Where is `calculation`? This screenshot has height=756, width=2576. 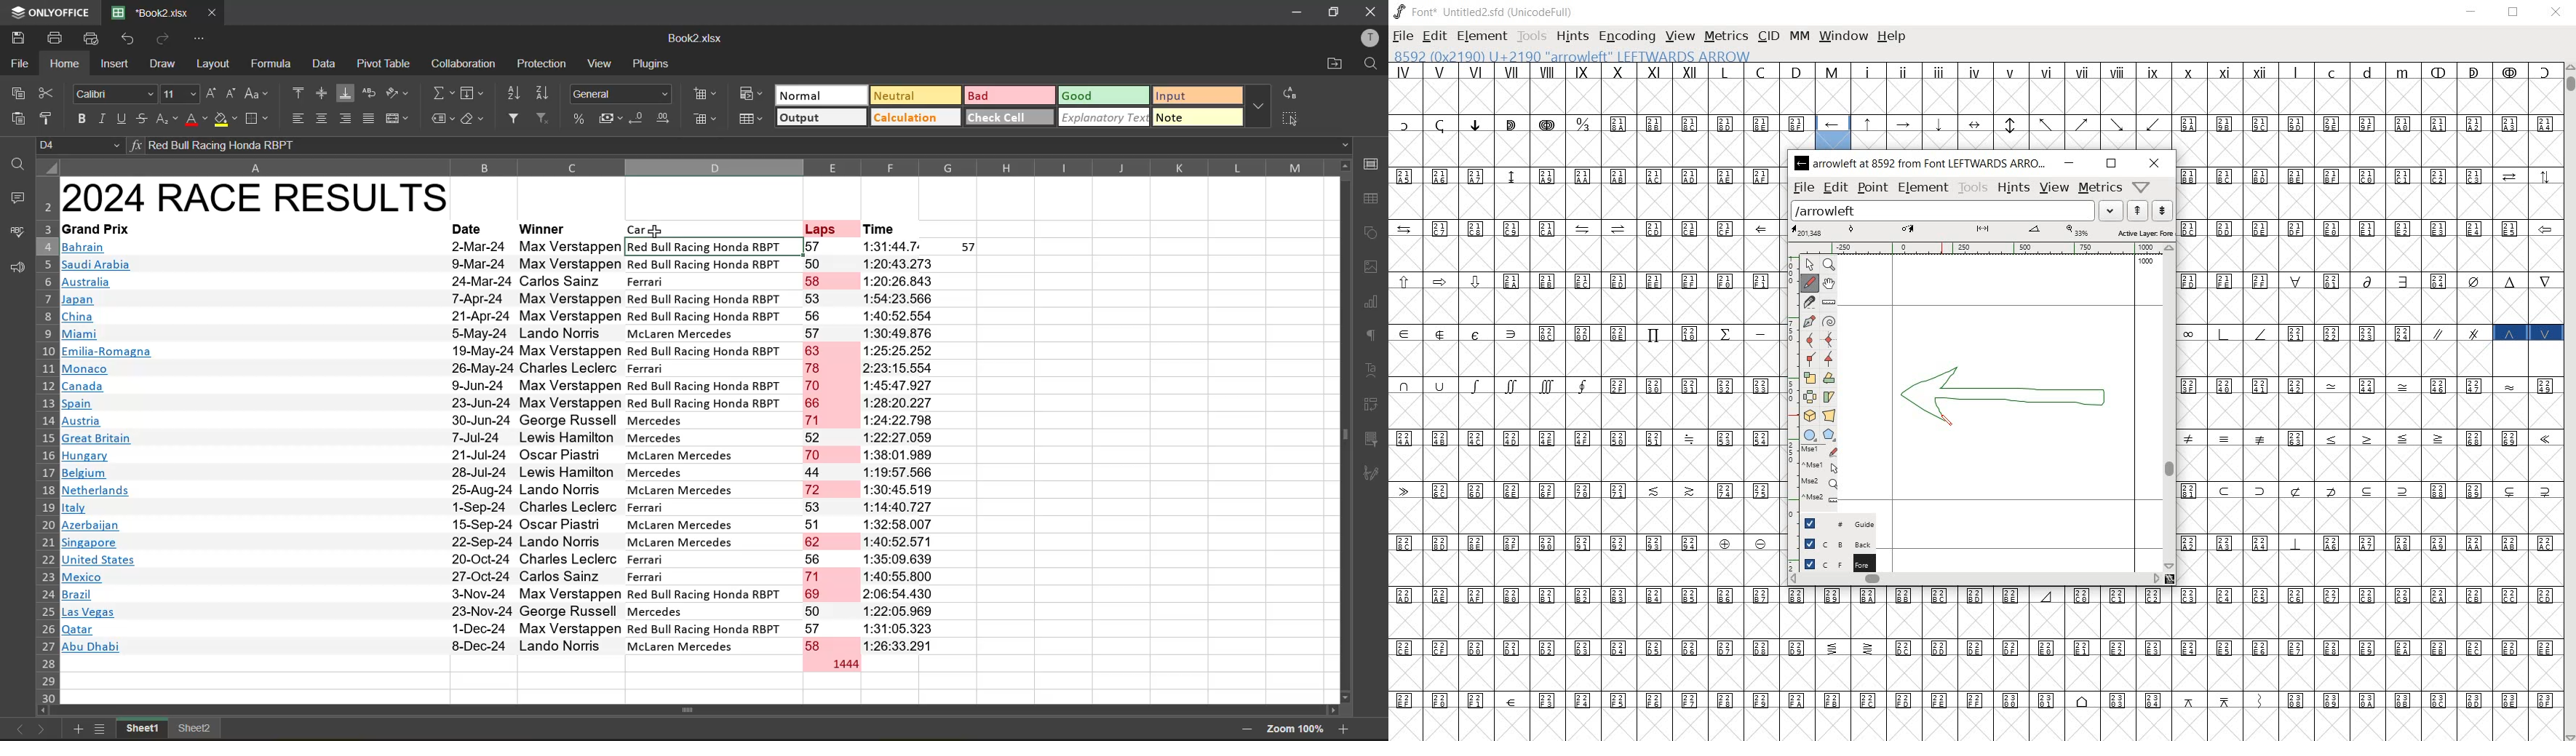
calculation is located at coordinates (917, 118).